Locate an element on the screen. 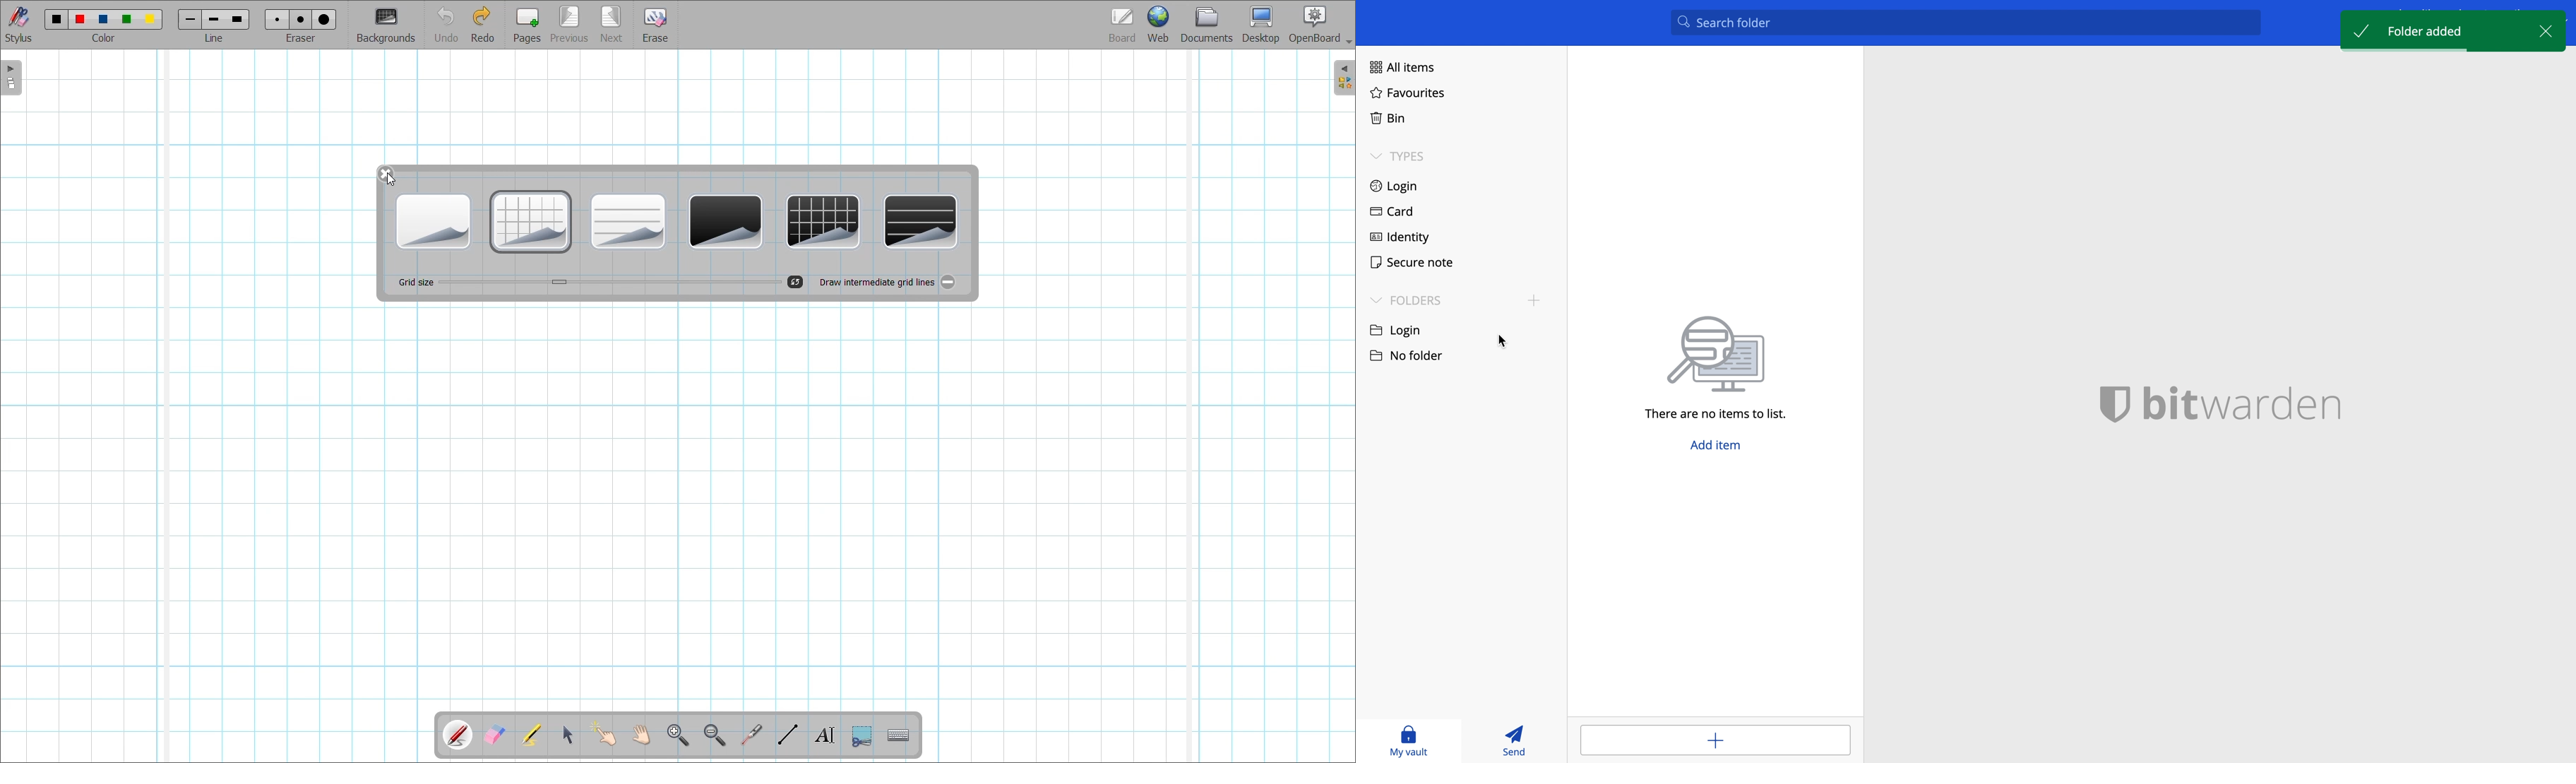 The height and width of the screenshot is (784, 2576). Reset grid size to default is located at coordinates (795, 282).